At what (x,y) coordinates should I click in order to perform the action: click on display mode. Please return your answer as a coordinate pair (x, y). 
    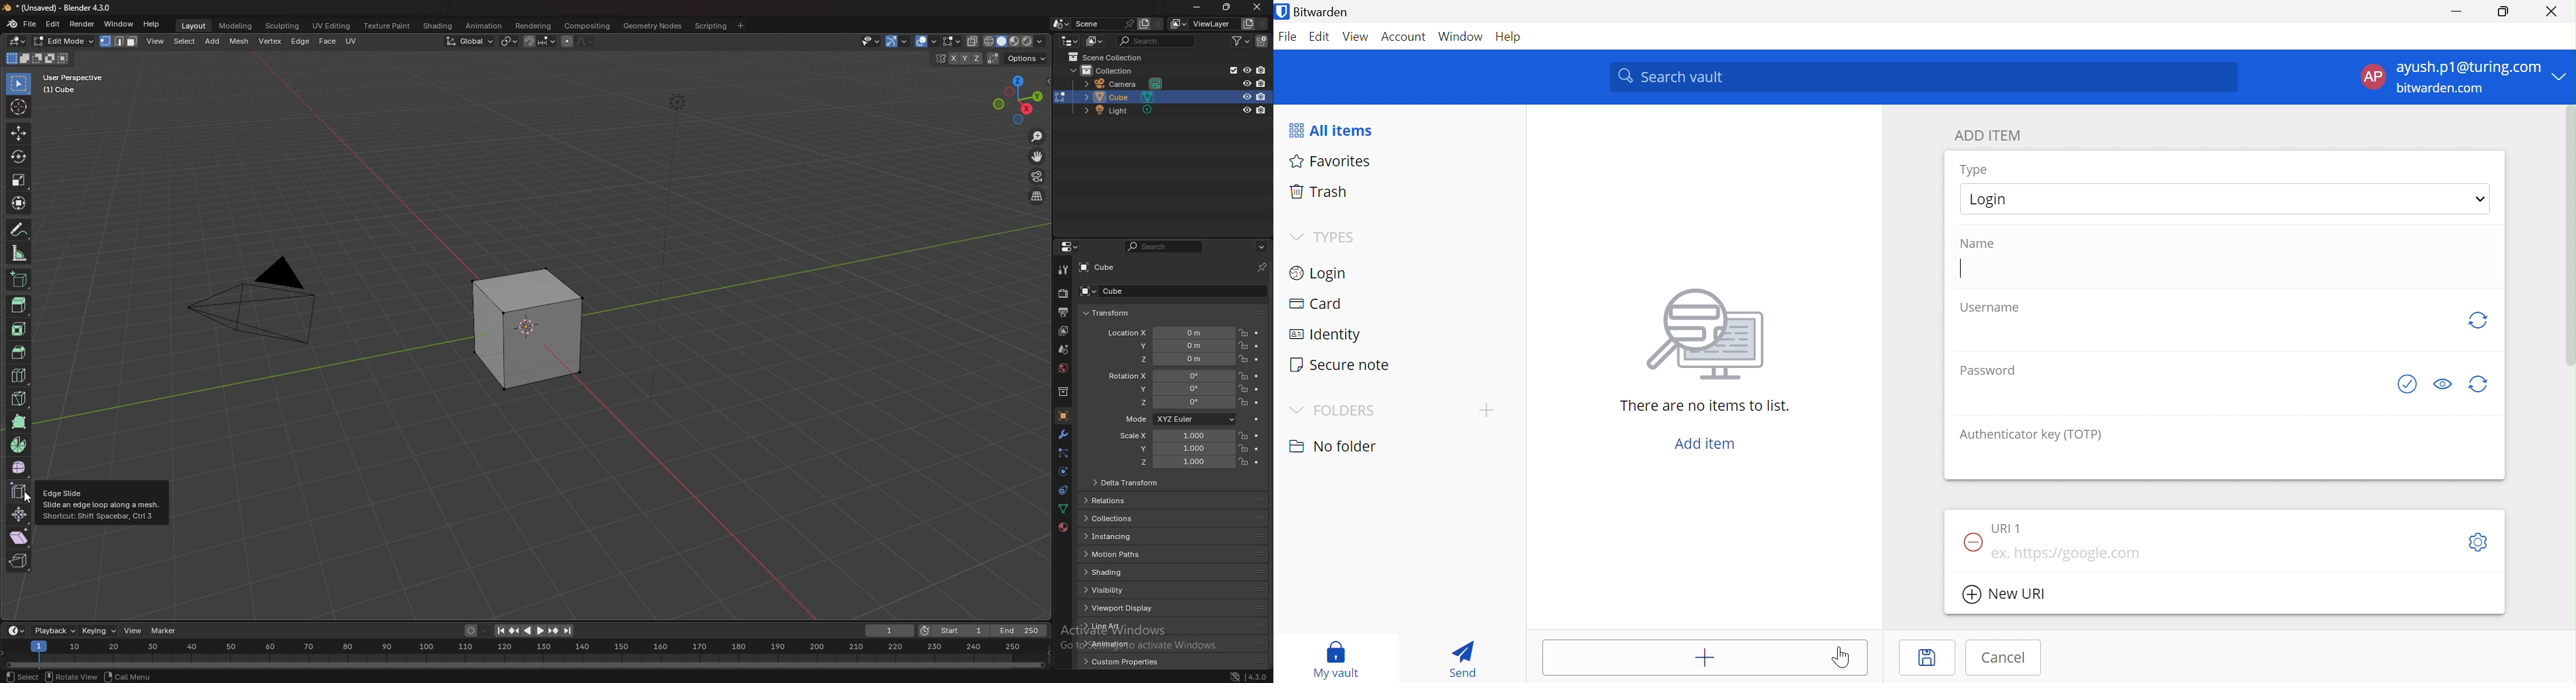
    Looking at the image, I should click on (1095, 41).